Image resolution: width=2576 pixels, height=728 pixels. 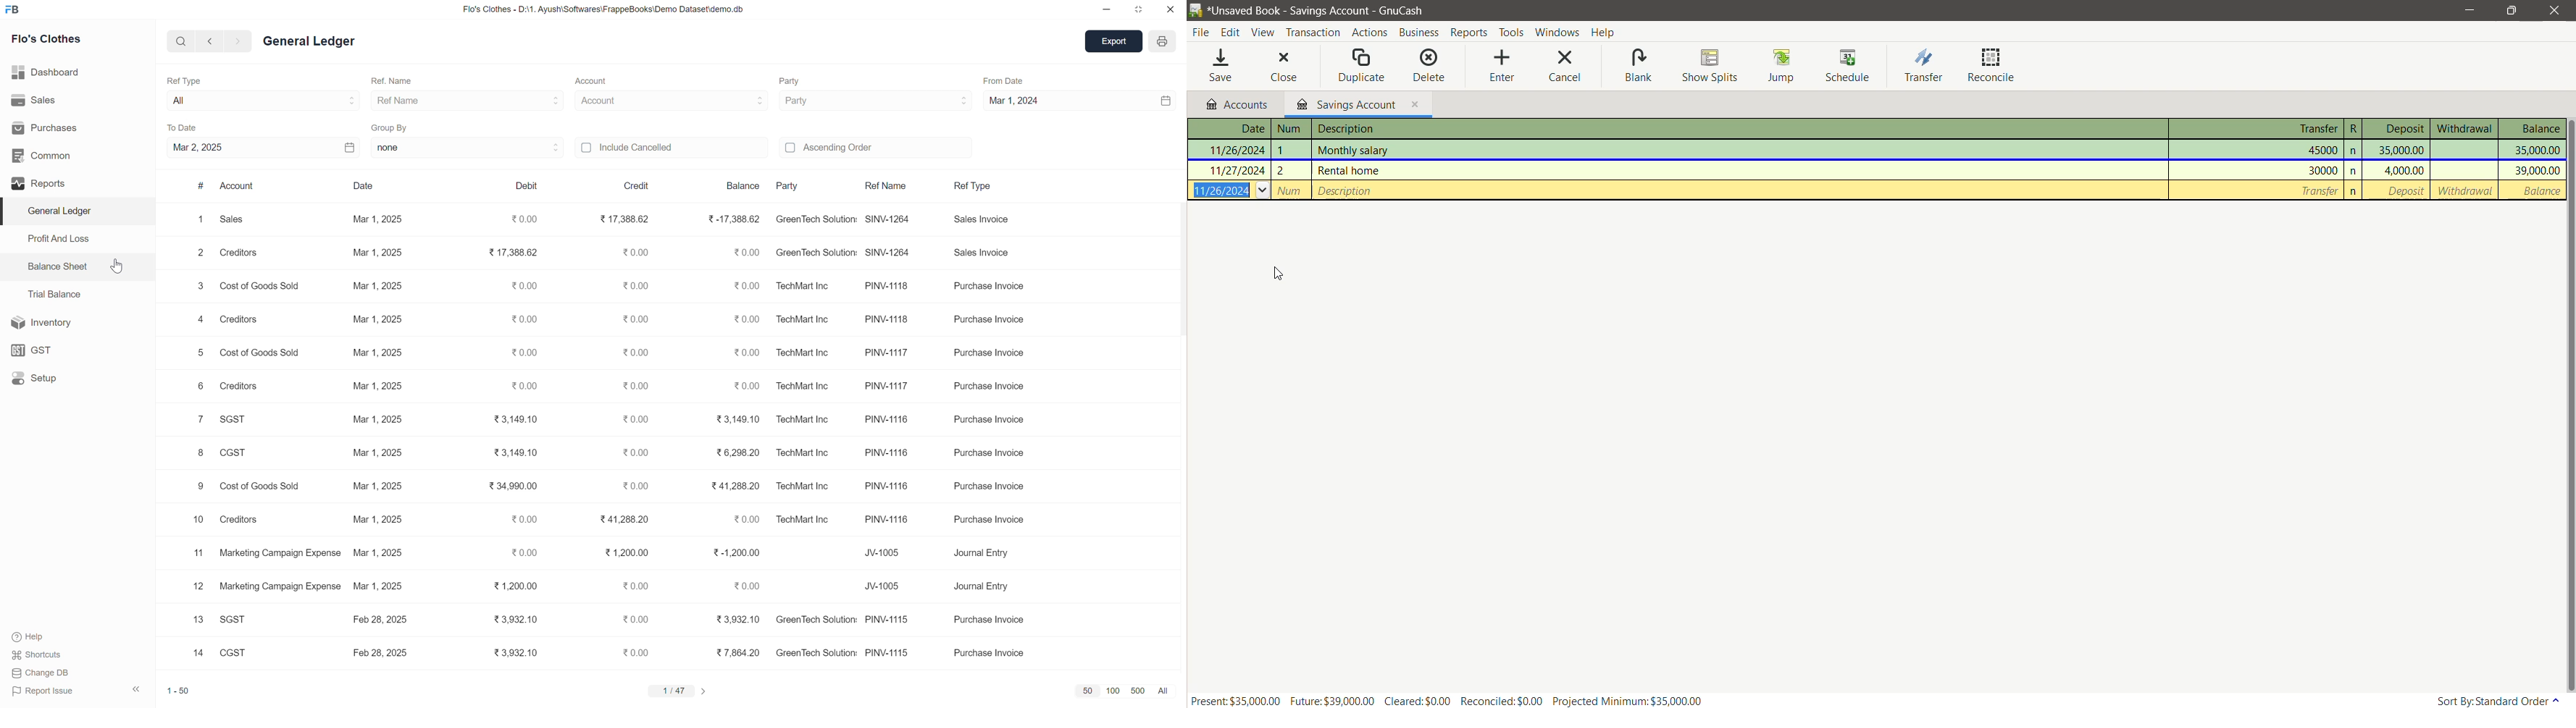 I want to click on ¥34,990.00, so click(x=515, y=485).